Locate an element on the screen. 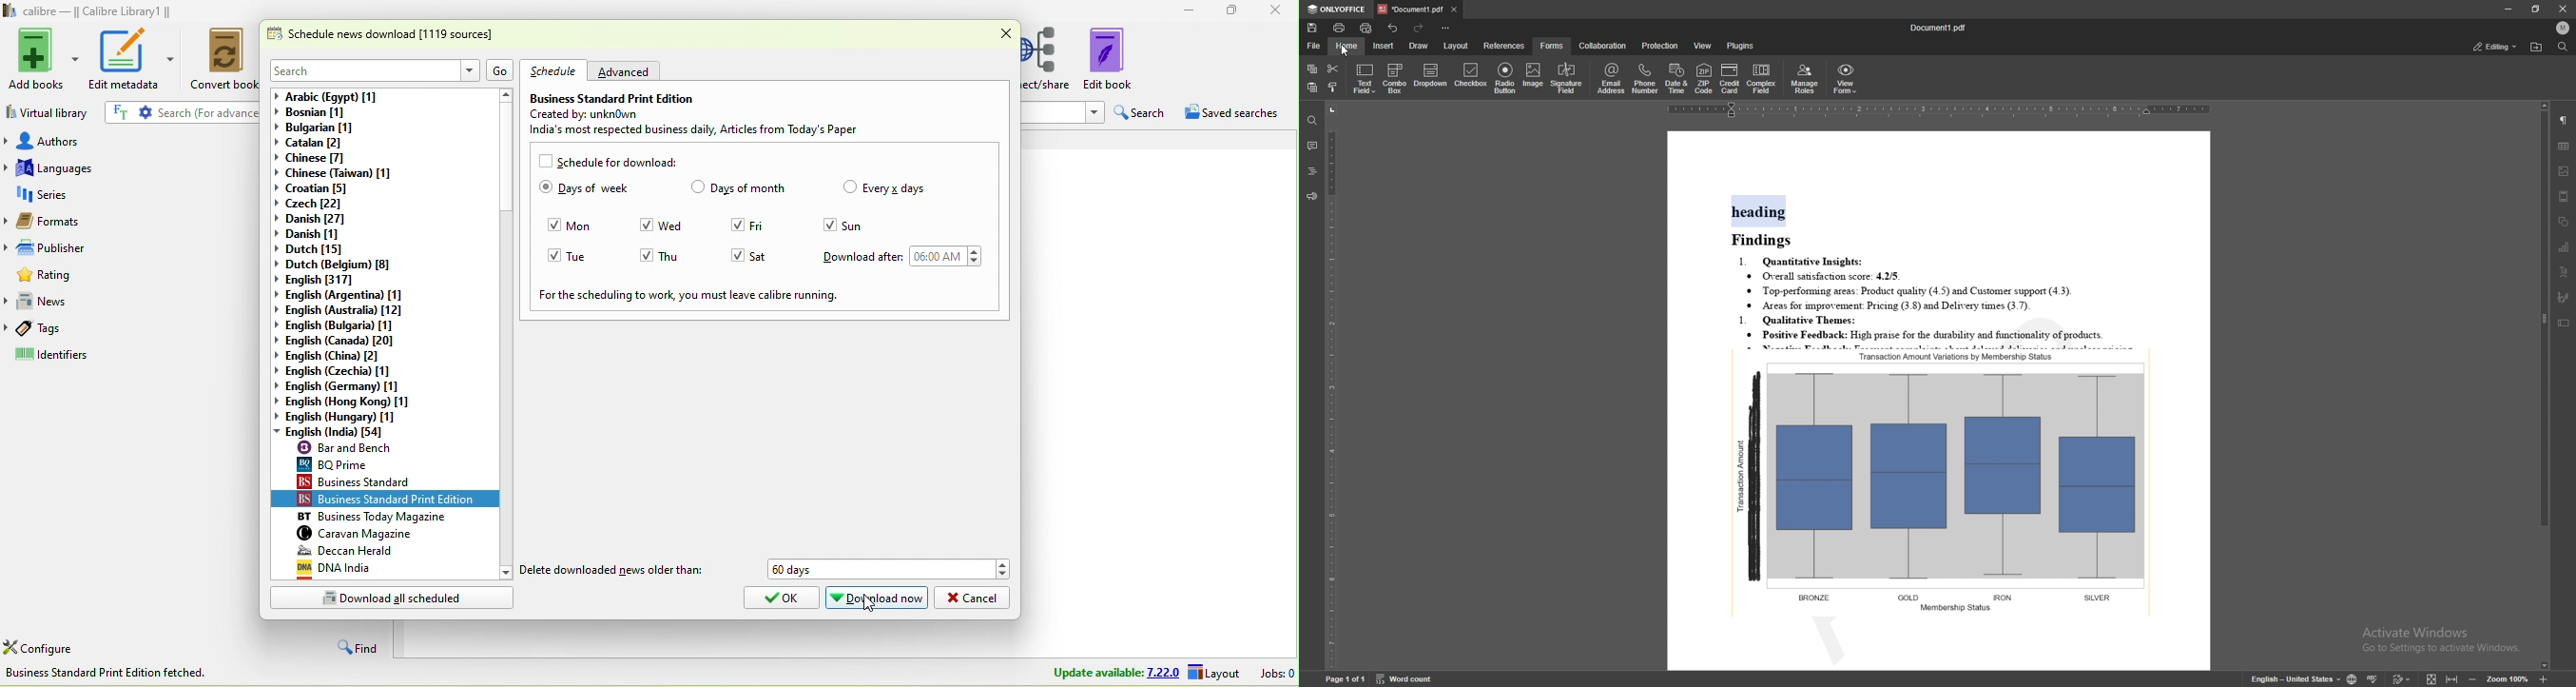  Drop down is located at coordinates (1093, 112).